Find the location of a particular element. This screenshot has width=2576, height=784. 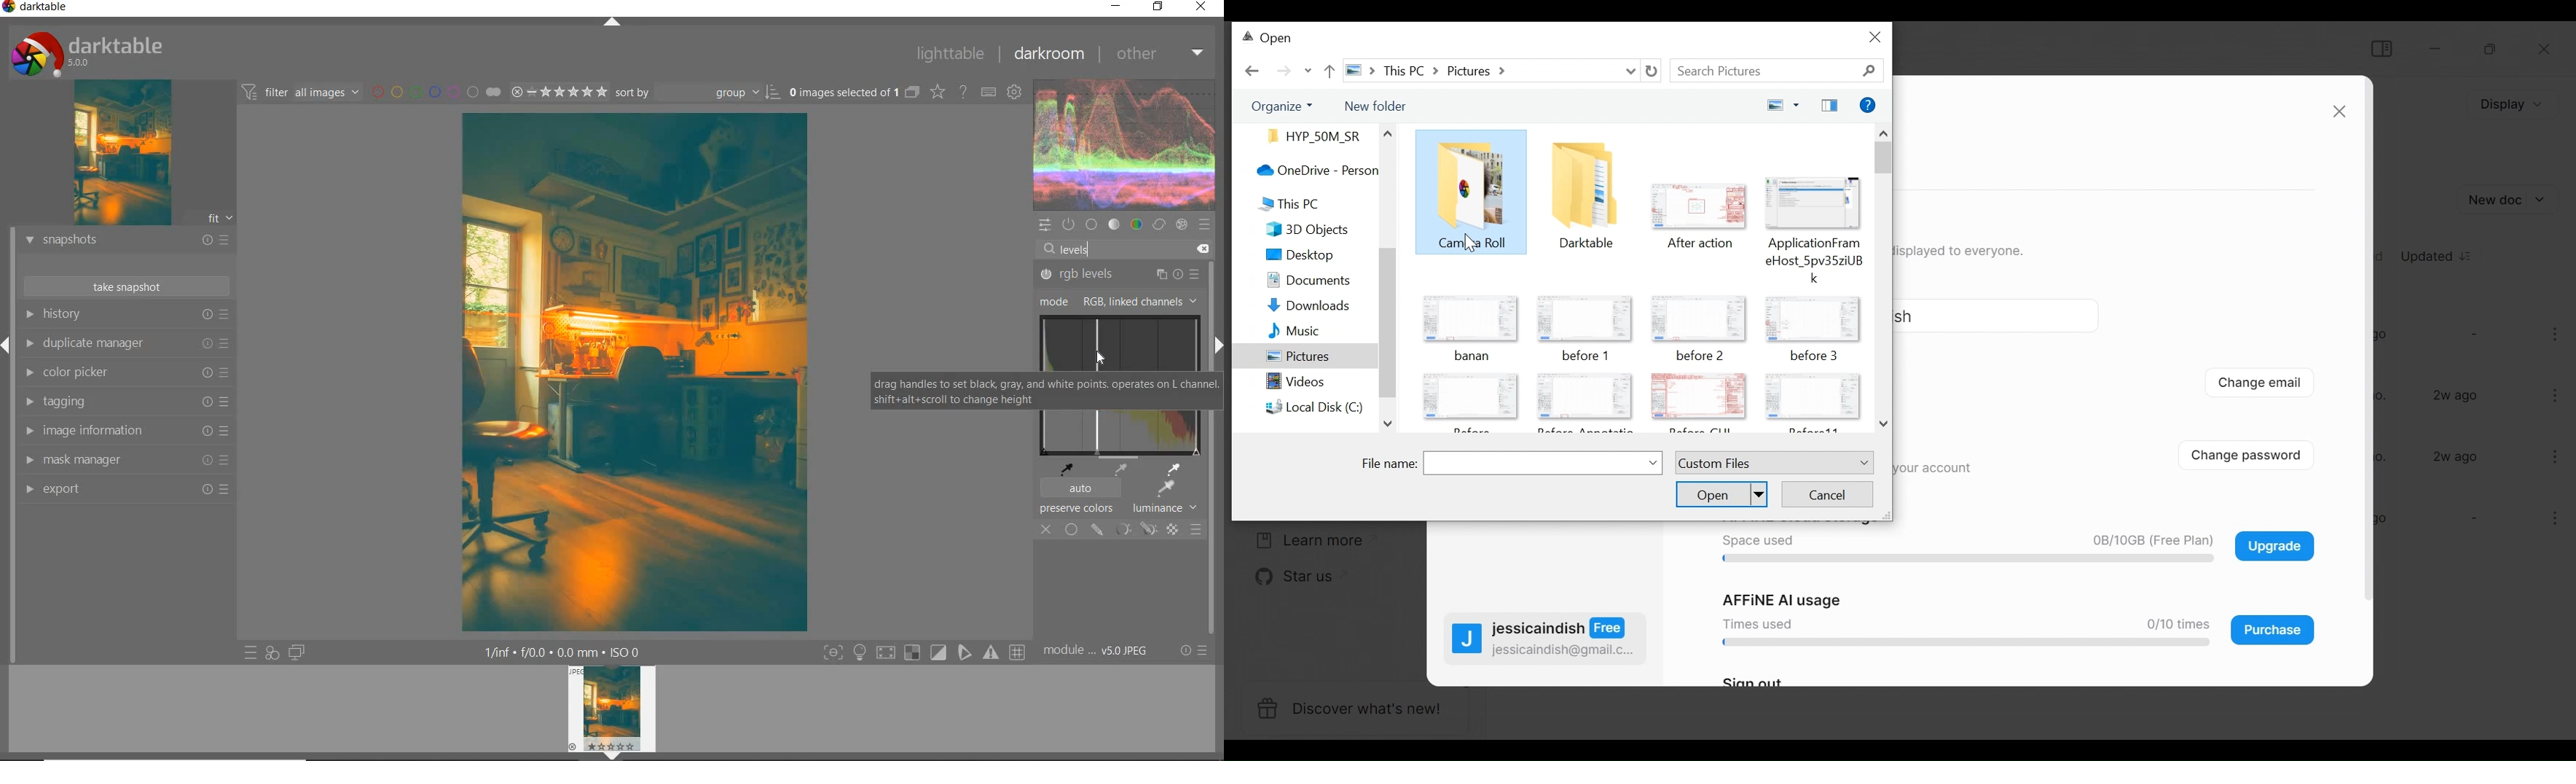

profile is located at coordinates (1467, 641).